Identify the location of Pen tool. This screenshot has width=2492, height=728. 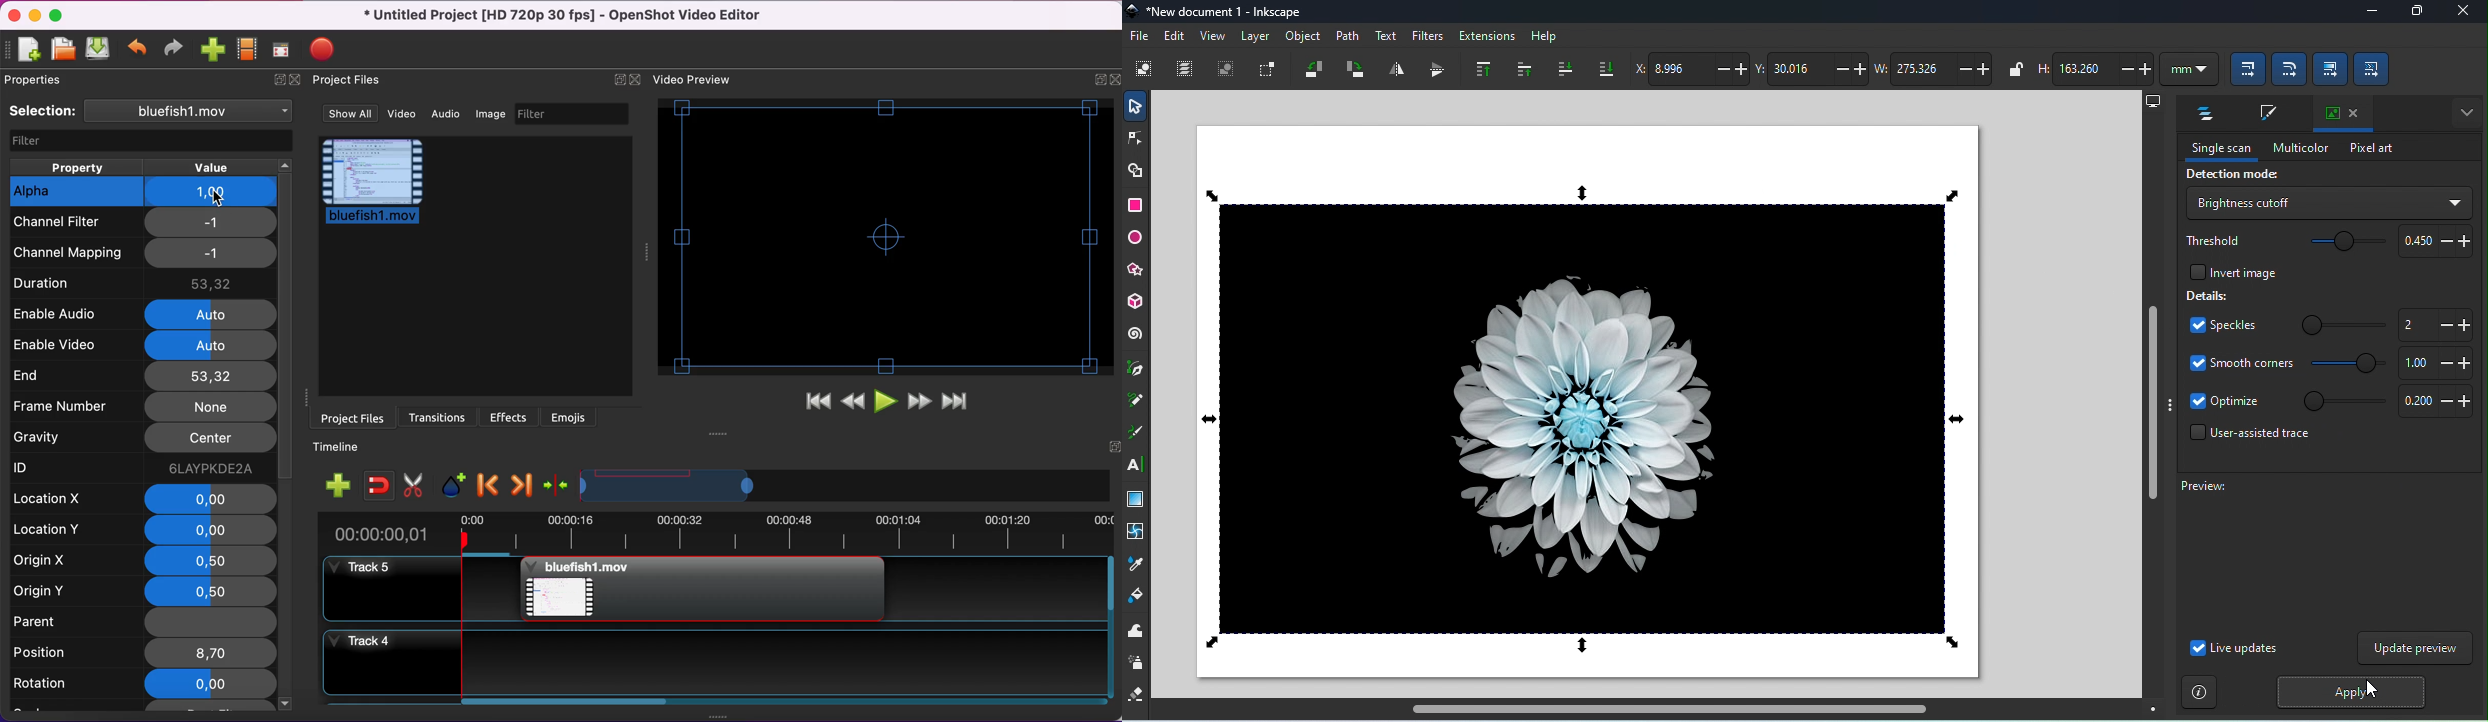
(1137, 370).